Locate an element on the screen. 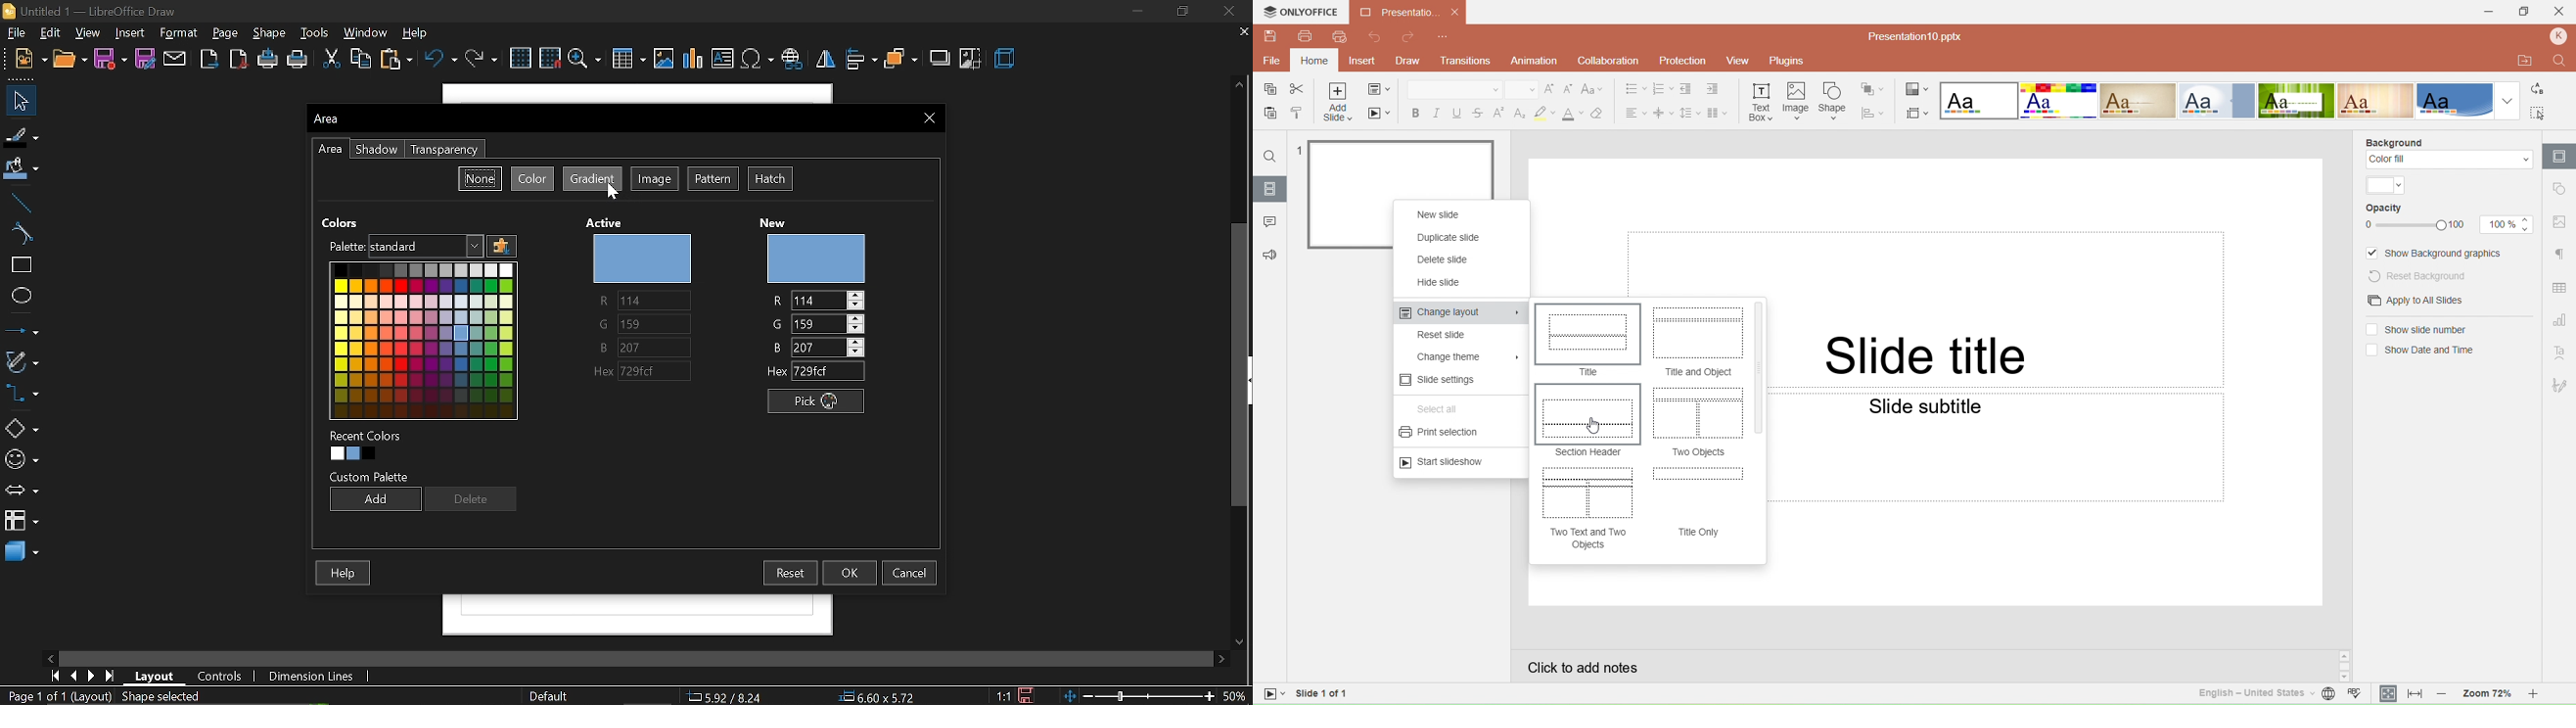  save as is located at coordinates (147, 60).